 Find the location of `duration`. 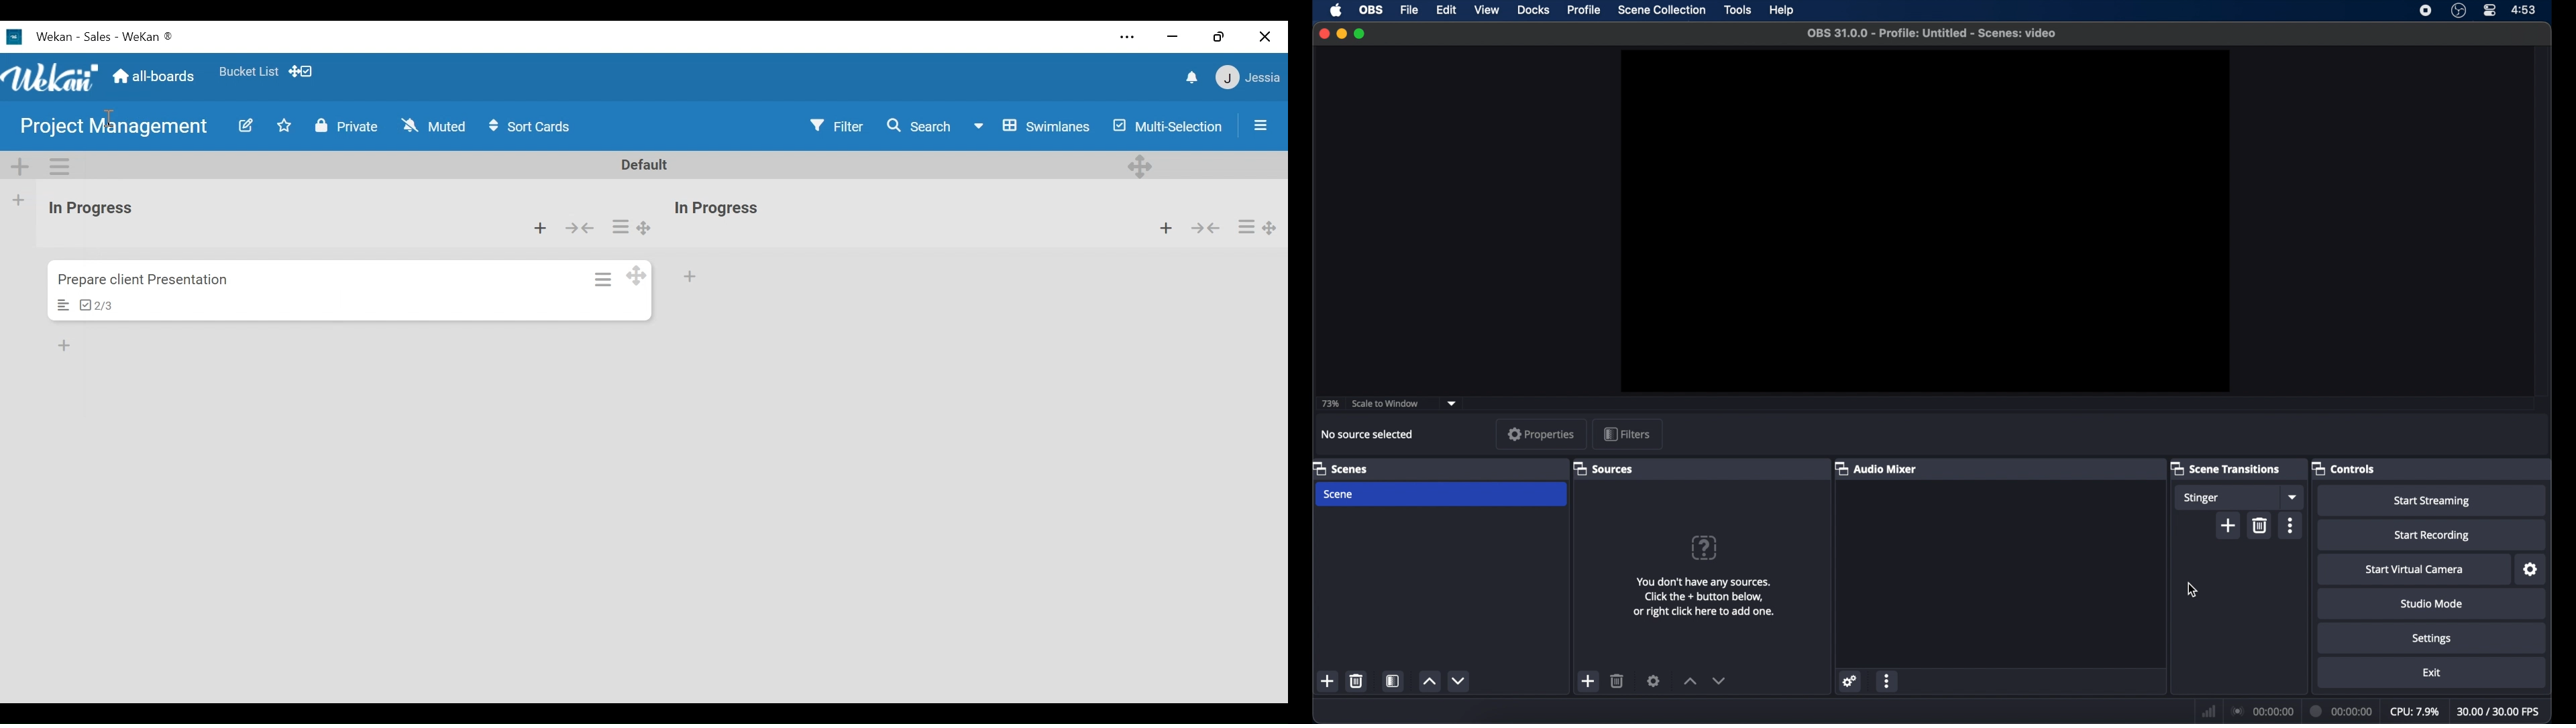

duration is located at coordinates (2341, 711).